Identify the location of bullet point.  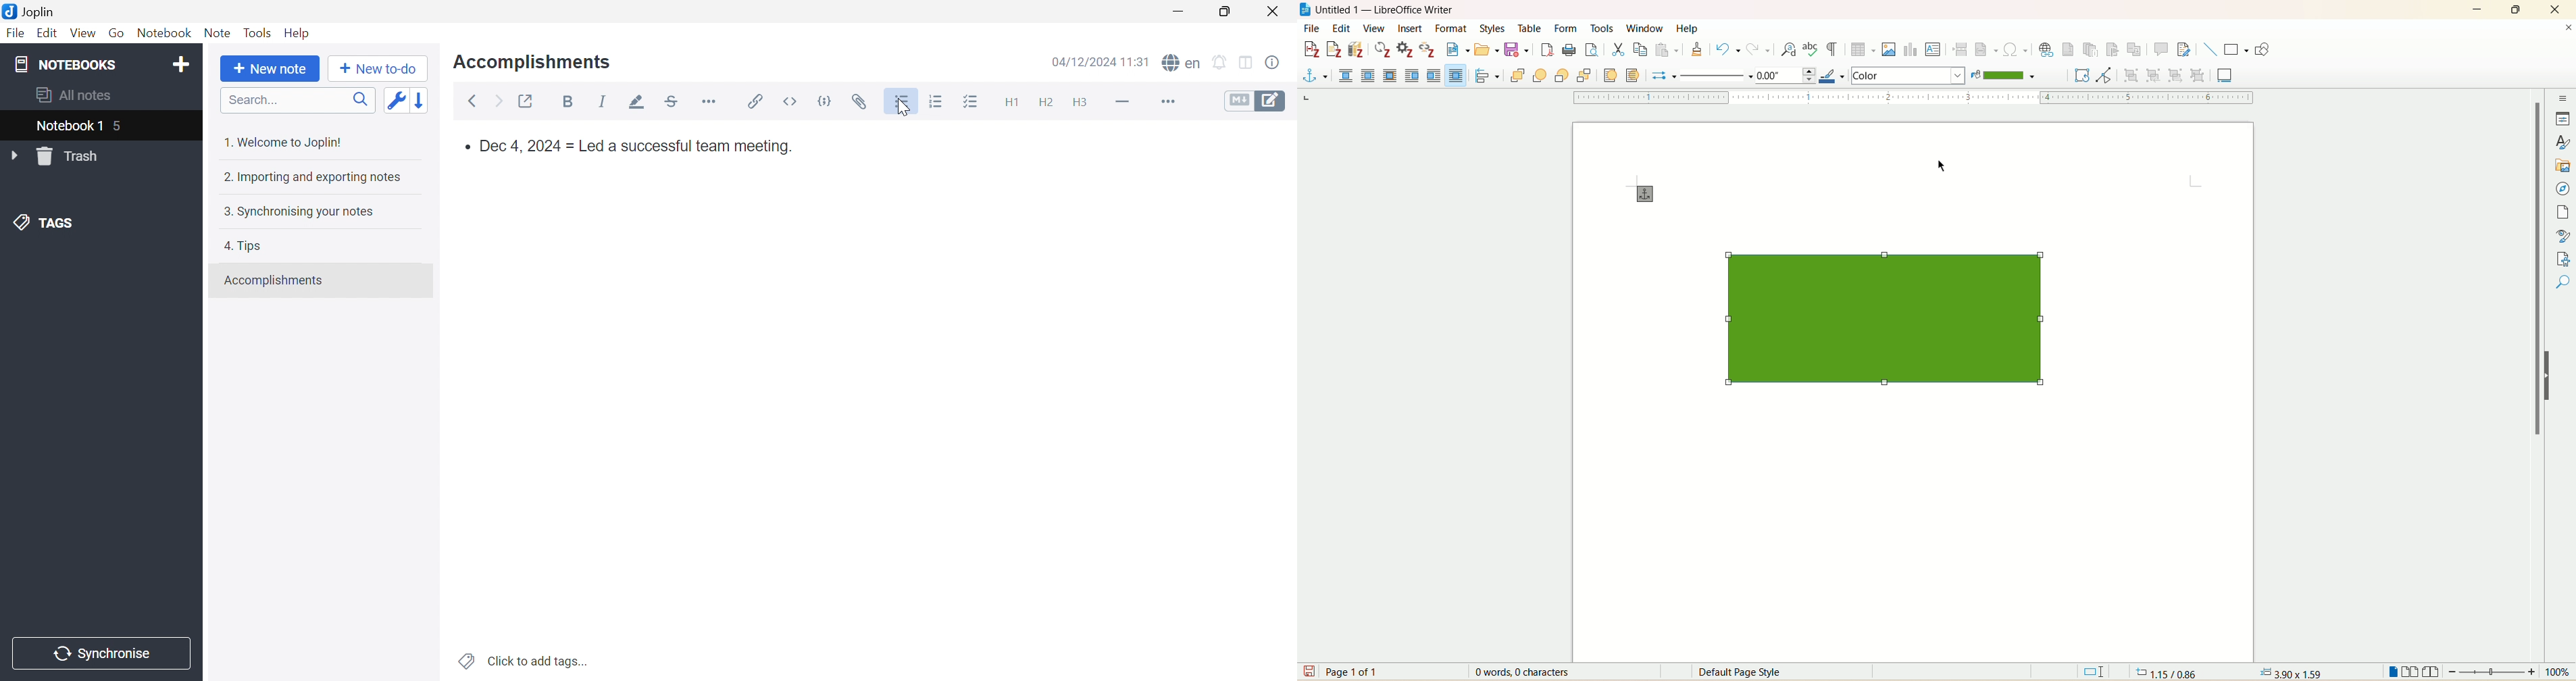
(462, 147).